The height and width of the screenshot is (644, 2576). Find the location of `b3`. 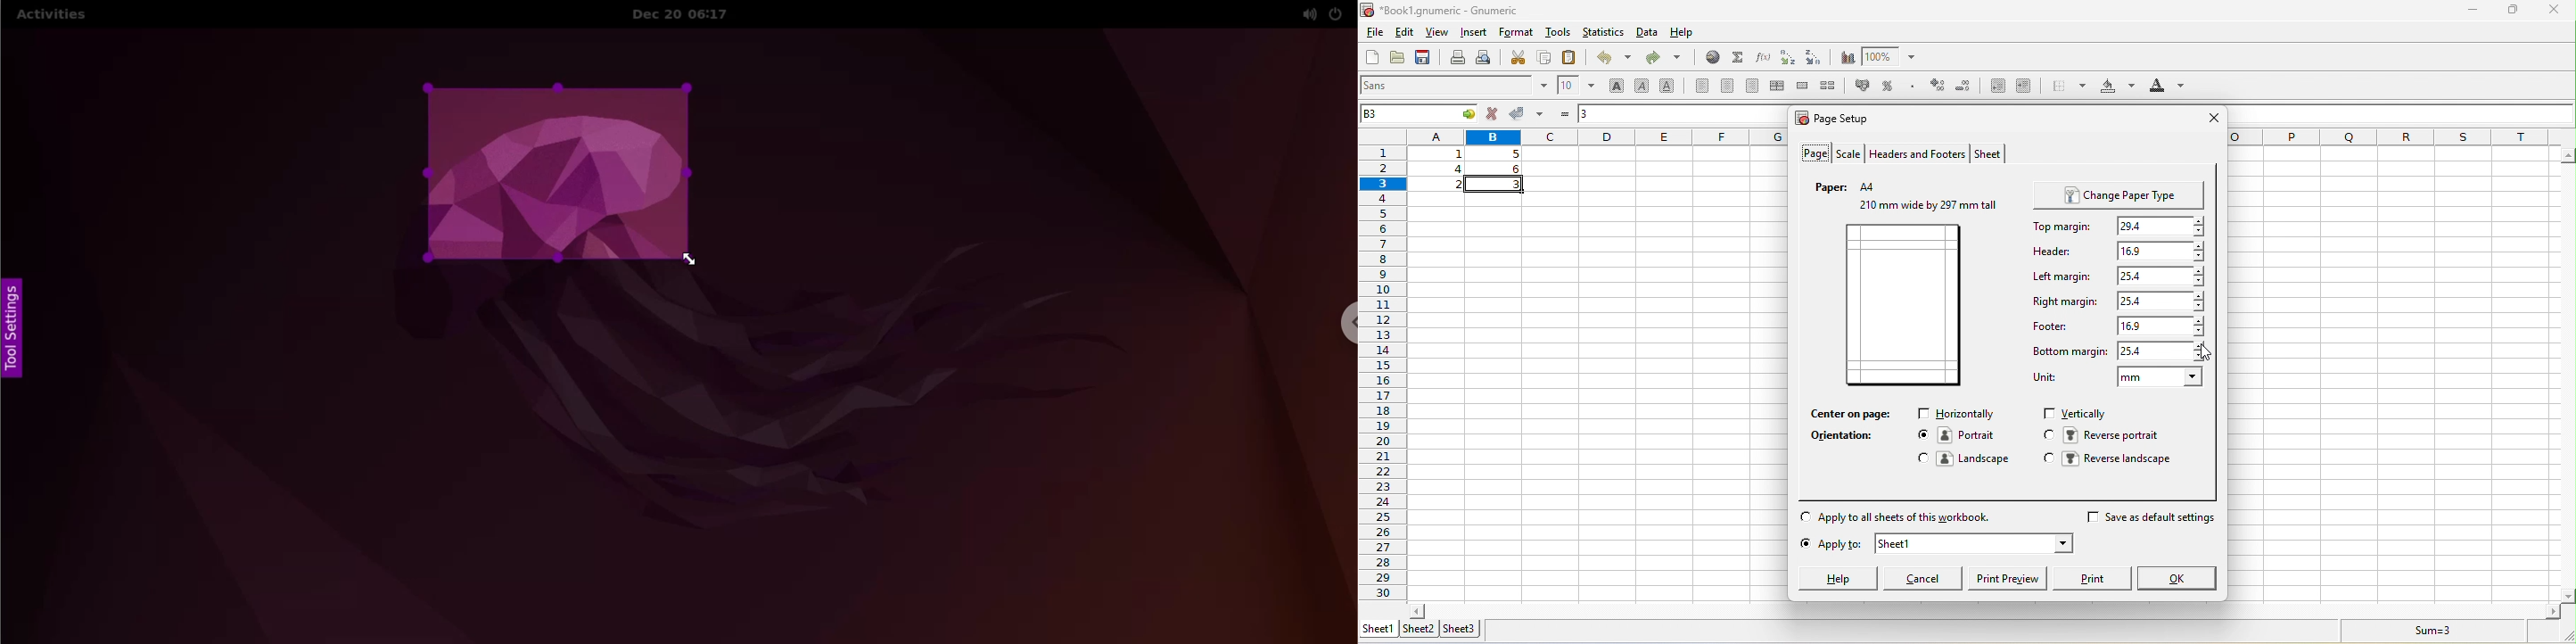

b3 is located at coordinates (1419, 113).